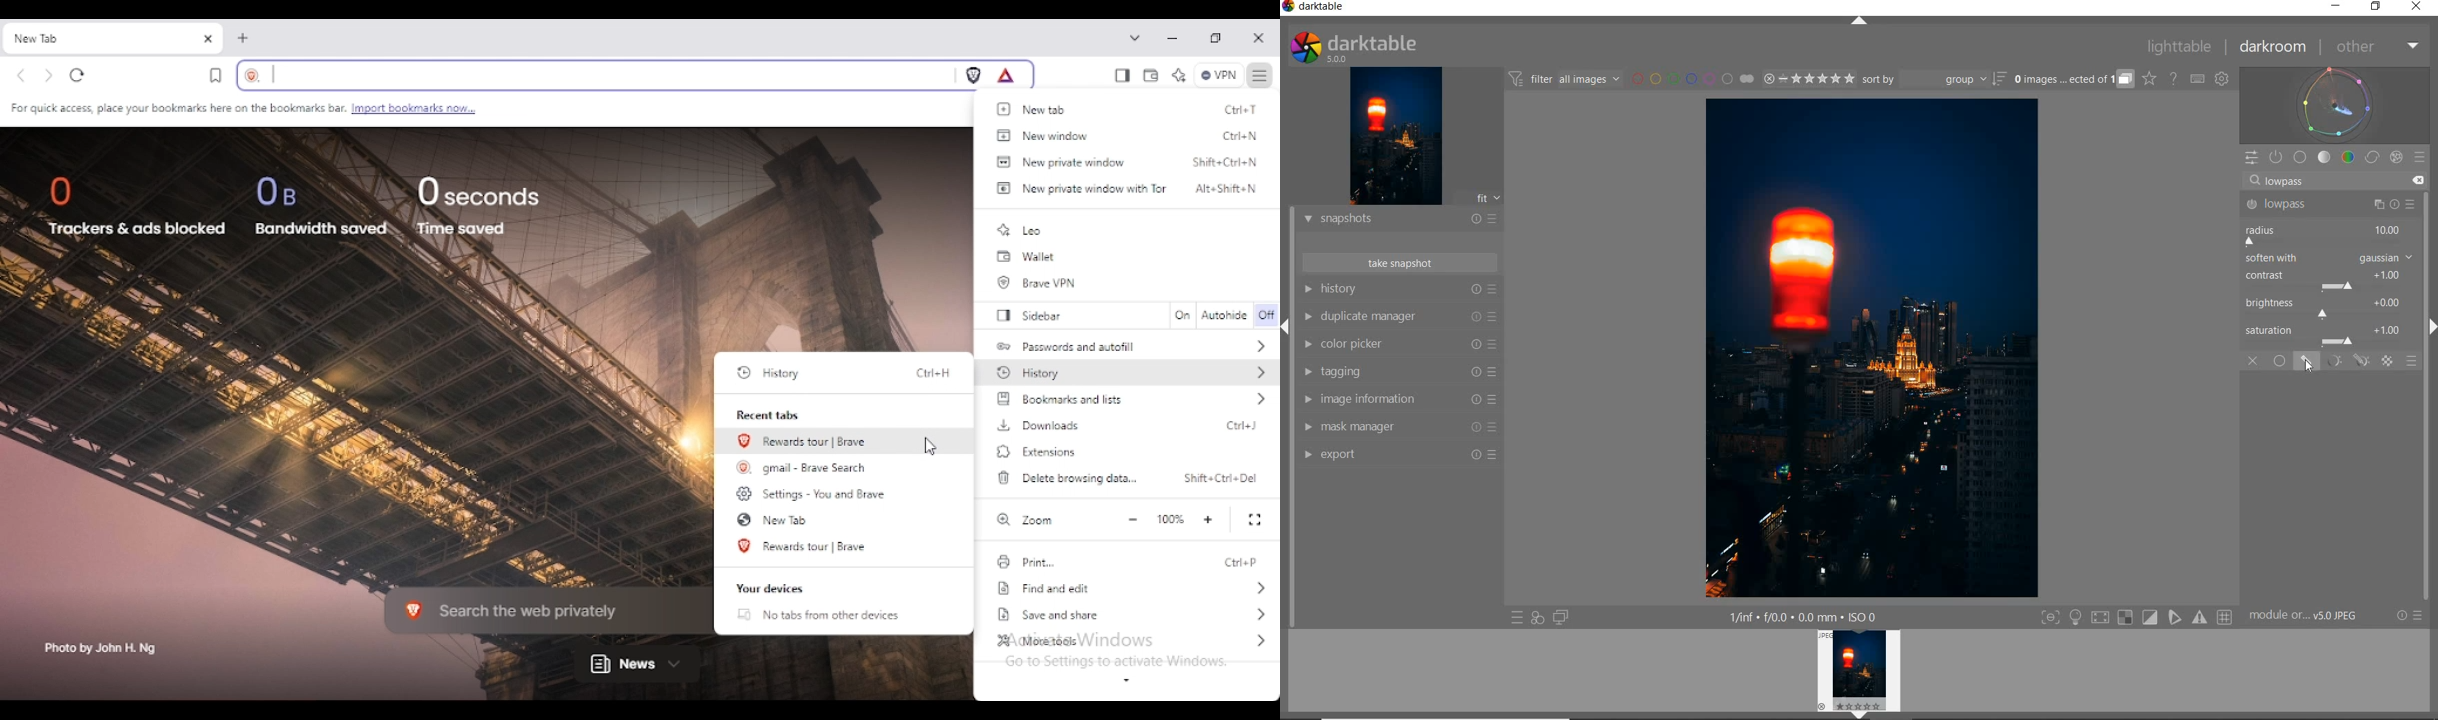 The image size is (2464, 728). I want to click on IMAGE INFORMATION, so click(1376, 401).